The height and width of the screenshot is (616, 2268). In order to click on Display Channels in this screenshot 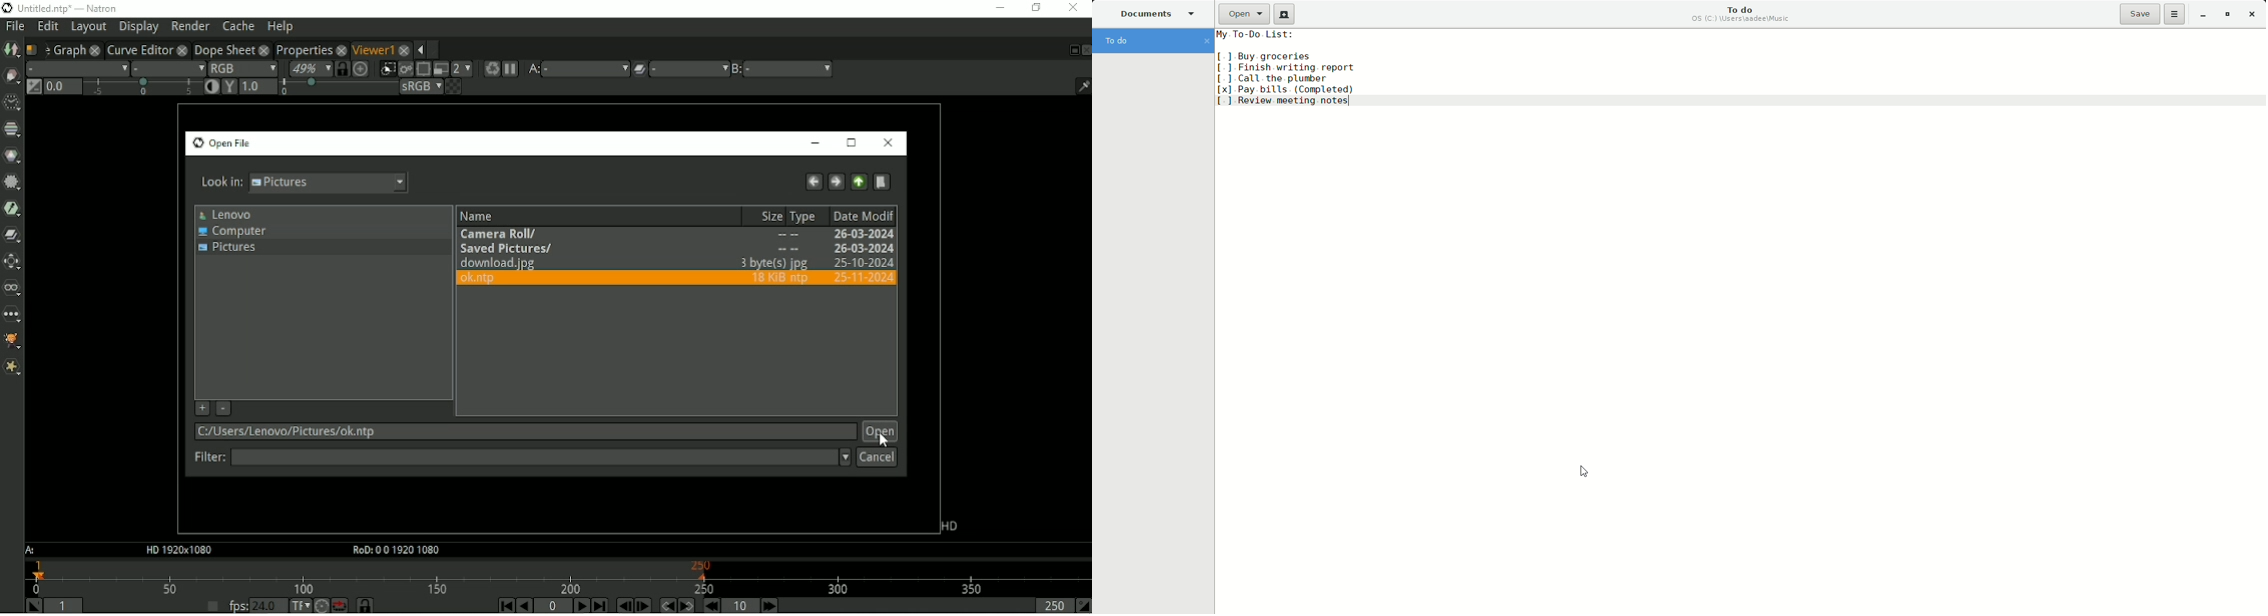, I will do `click(242, 67)`.